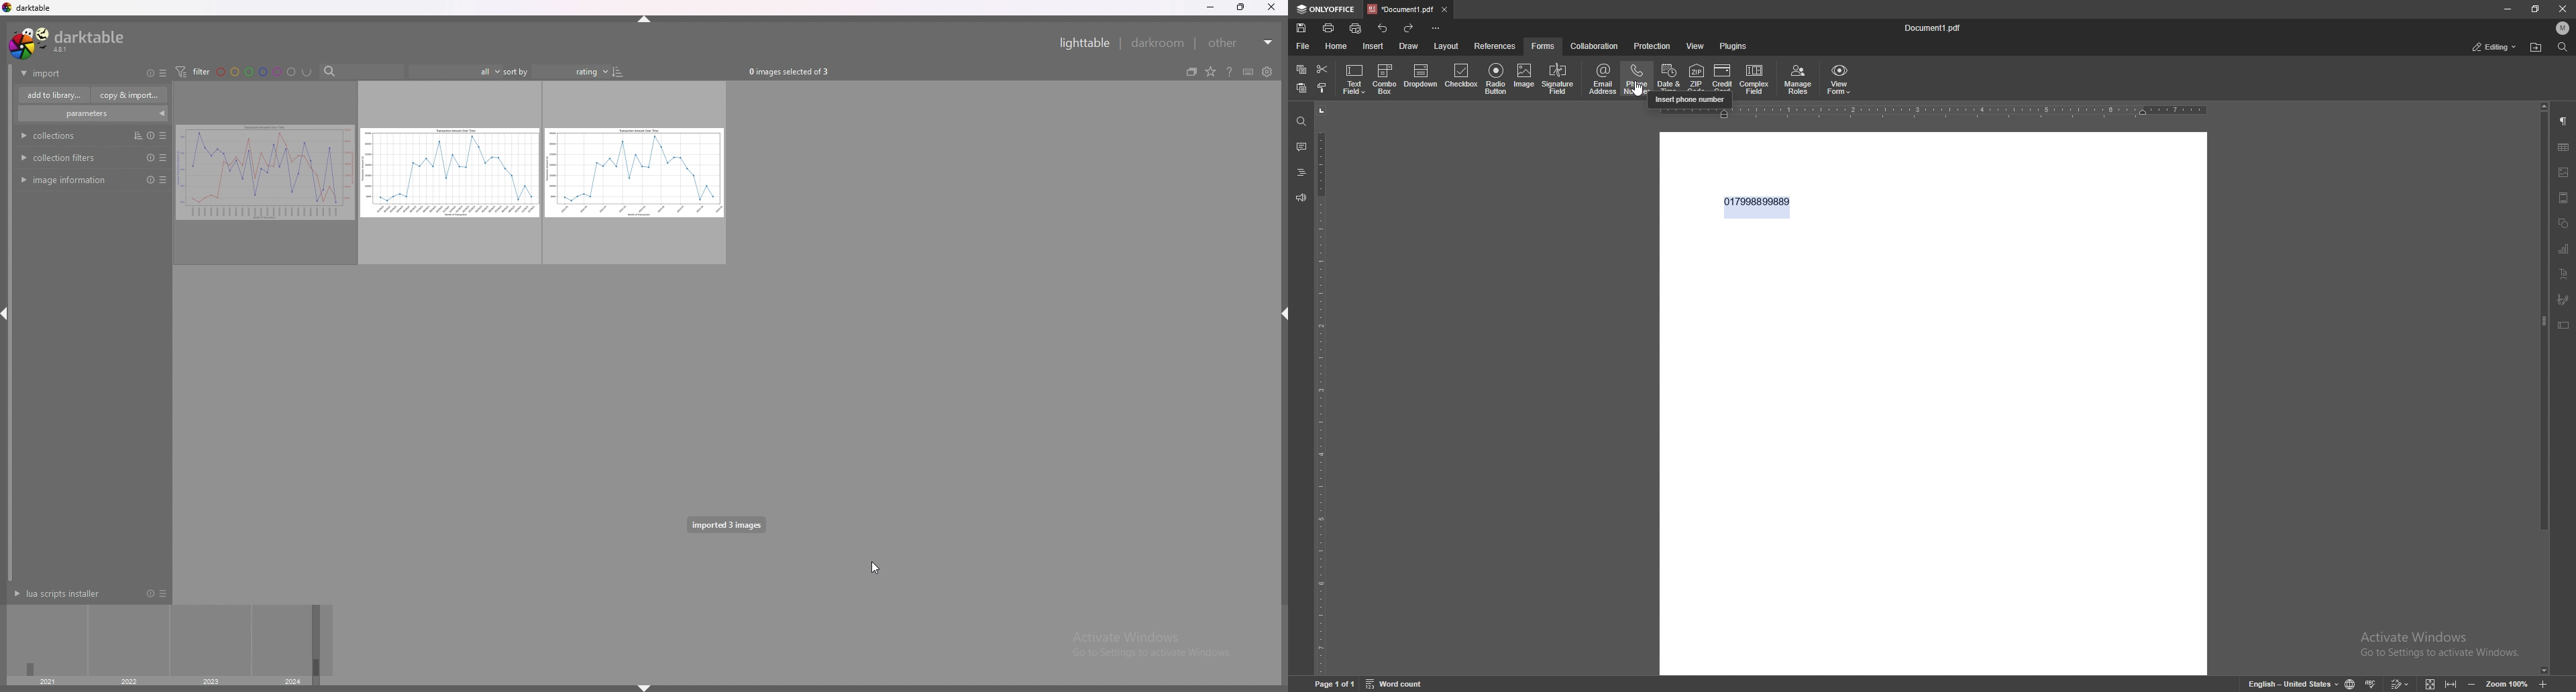 The width and height of the screenshot is (2576, 700). Describe the element at coordinates (134, 135) in the screenshot. I see `multiple intsances action` at that location.